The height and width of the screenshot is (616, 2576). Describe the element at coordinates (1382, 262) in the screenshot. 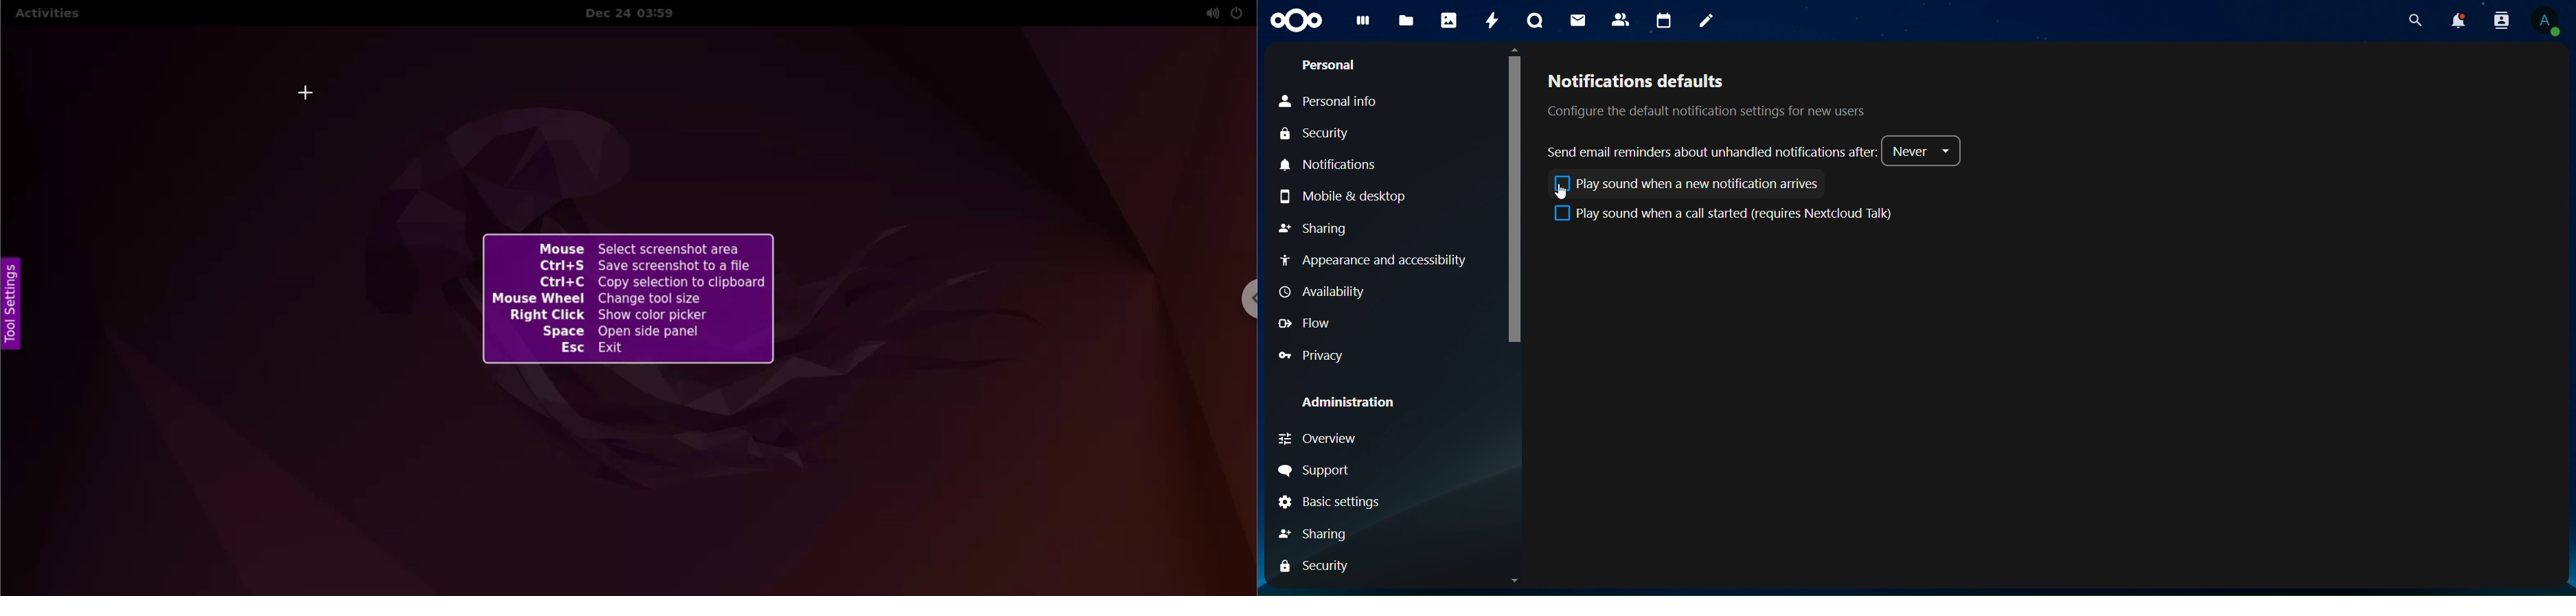

I see `Appearance and accessibility` at that location.